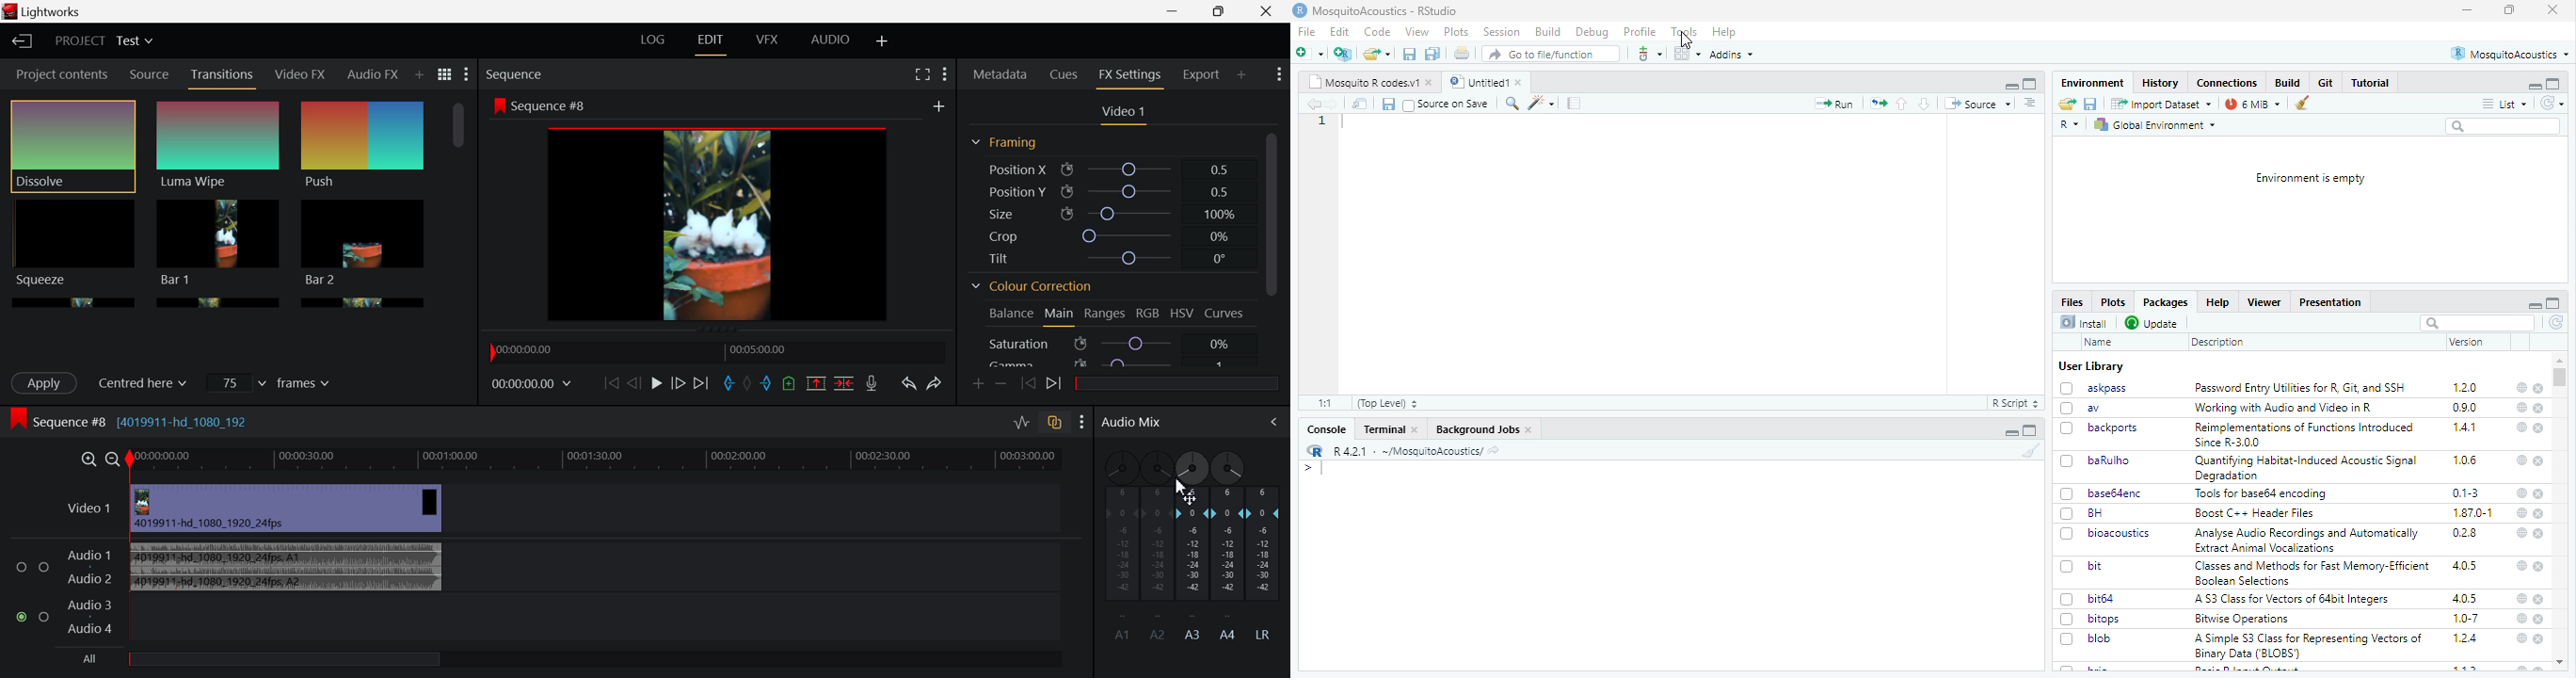 This screenshot has width=2576, height=700. Describe the element at coordinates (2538, 409) in the screenshot. I see `close` at that location.